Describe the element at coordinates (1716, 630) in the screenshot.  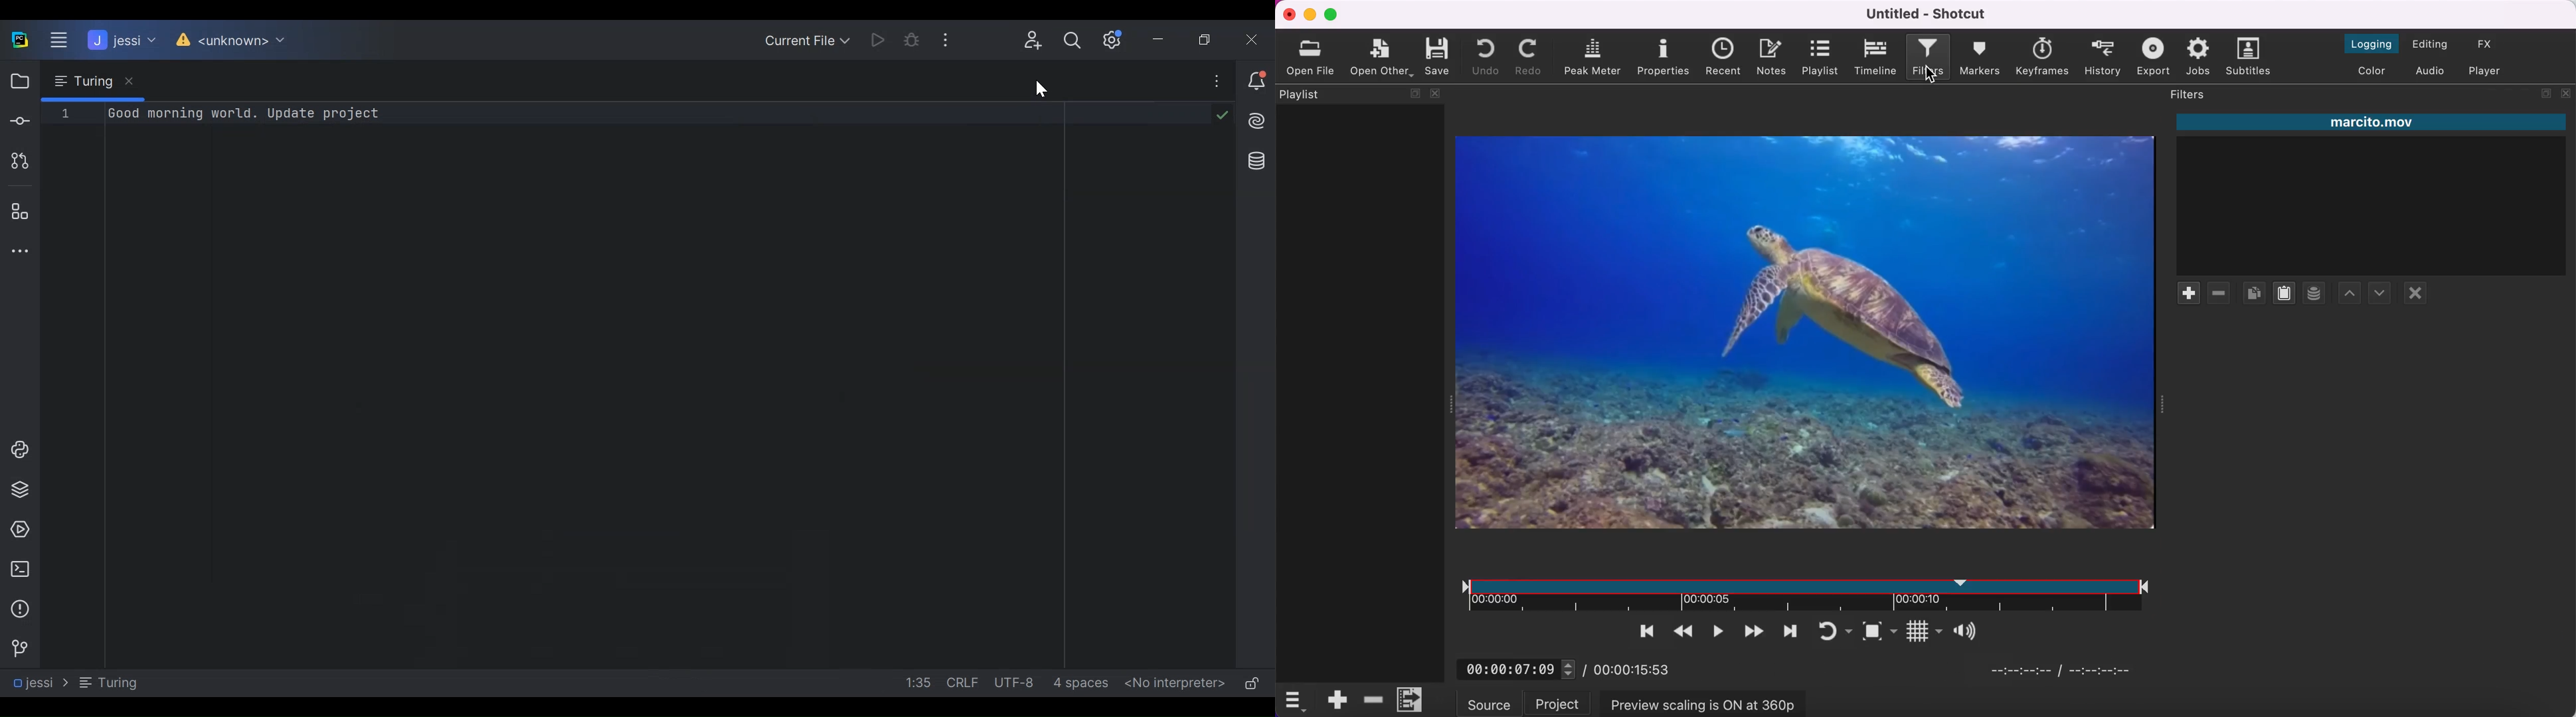
I see `toggle play or pause` at that location.